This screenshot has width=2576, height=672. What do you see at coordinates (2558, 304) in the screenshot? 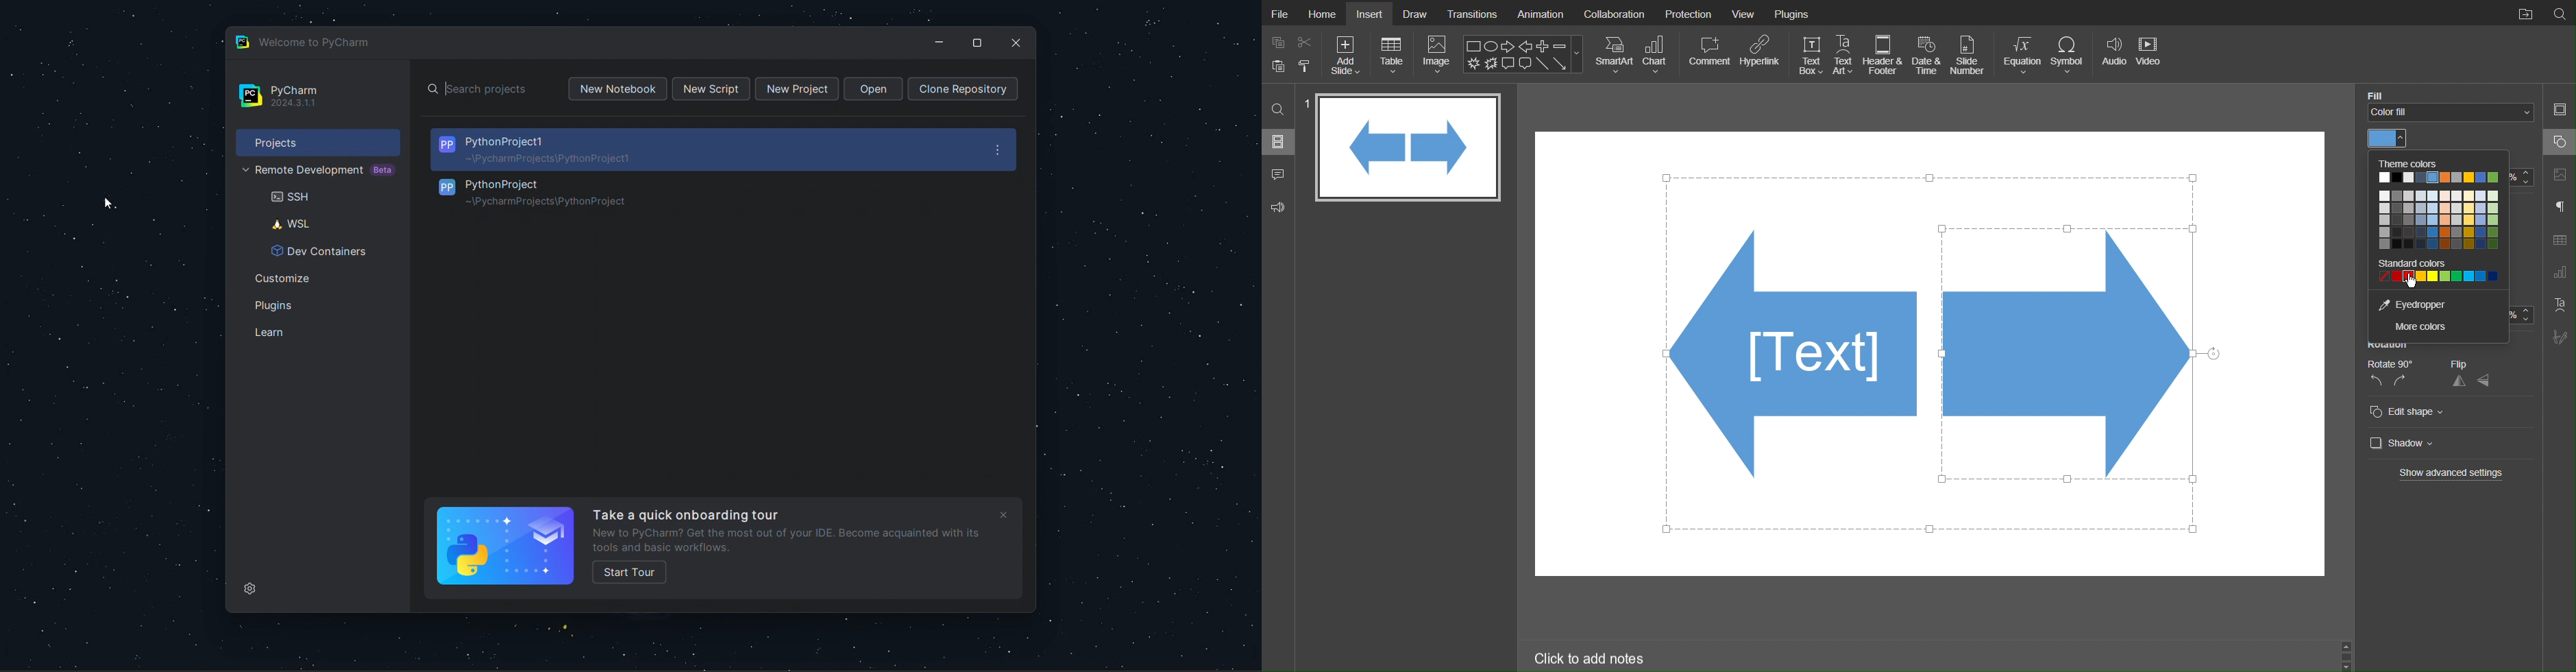
I see `Text Art` at bounding box center [2558, 304].